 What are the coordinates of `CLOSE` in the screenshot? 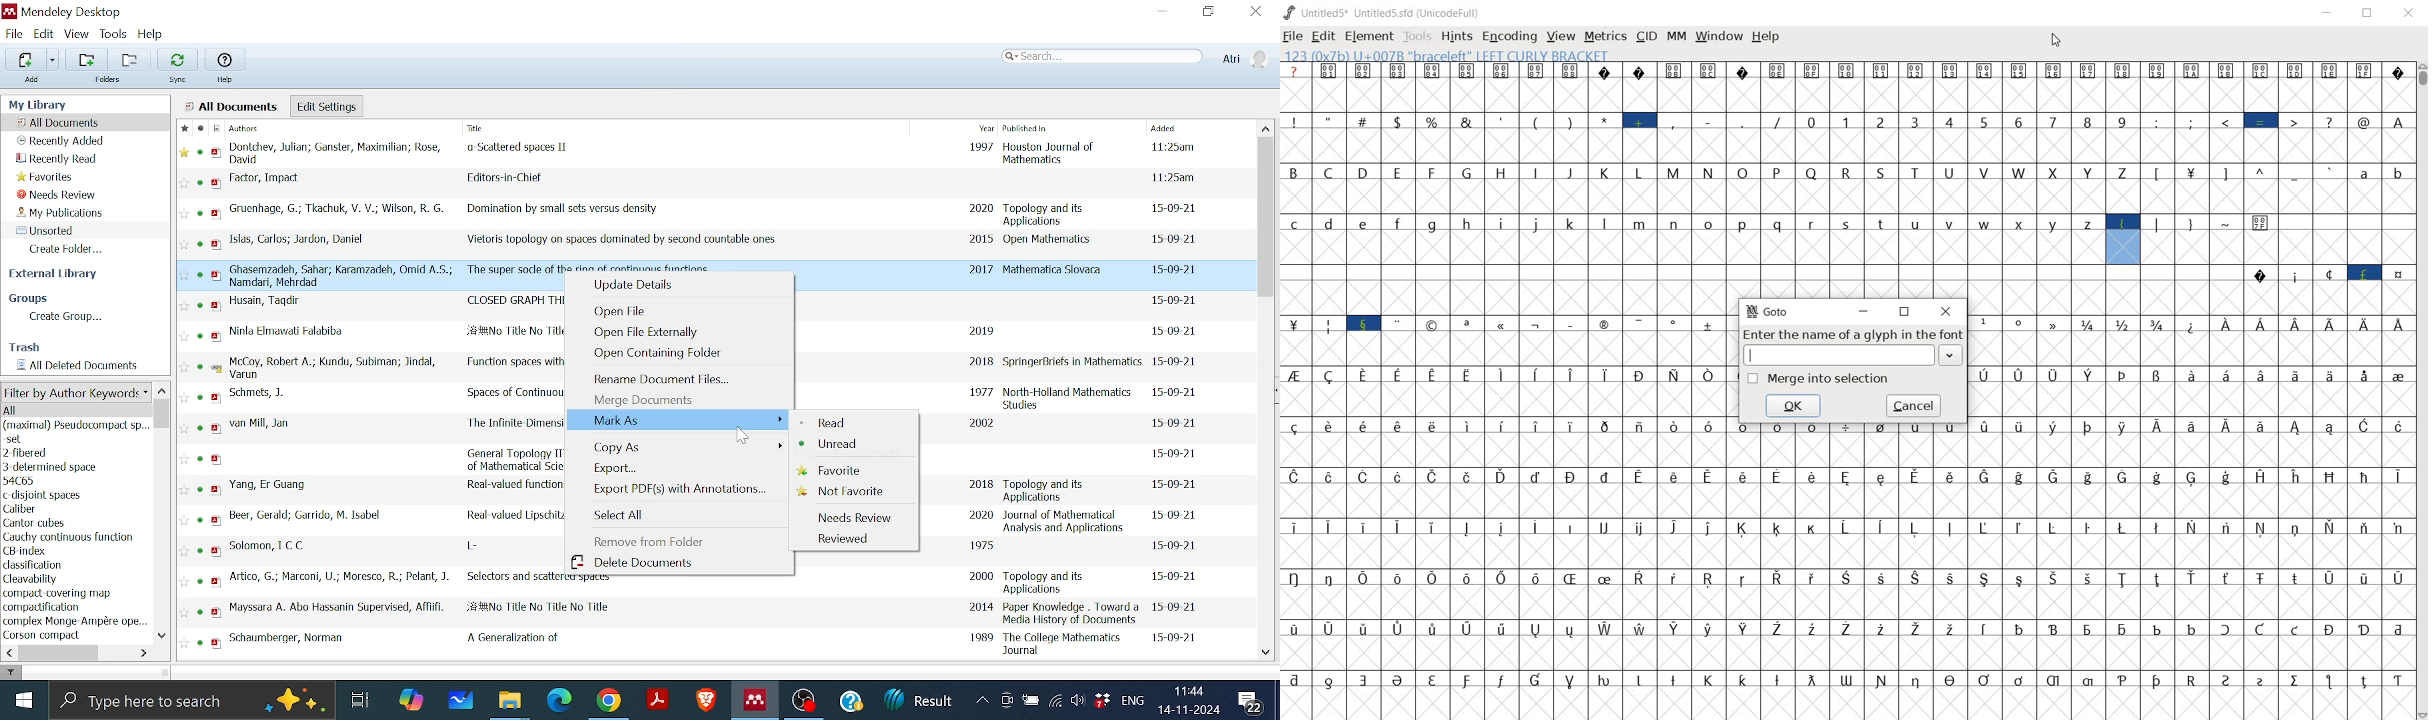 It's located at (2406, 13).